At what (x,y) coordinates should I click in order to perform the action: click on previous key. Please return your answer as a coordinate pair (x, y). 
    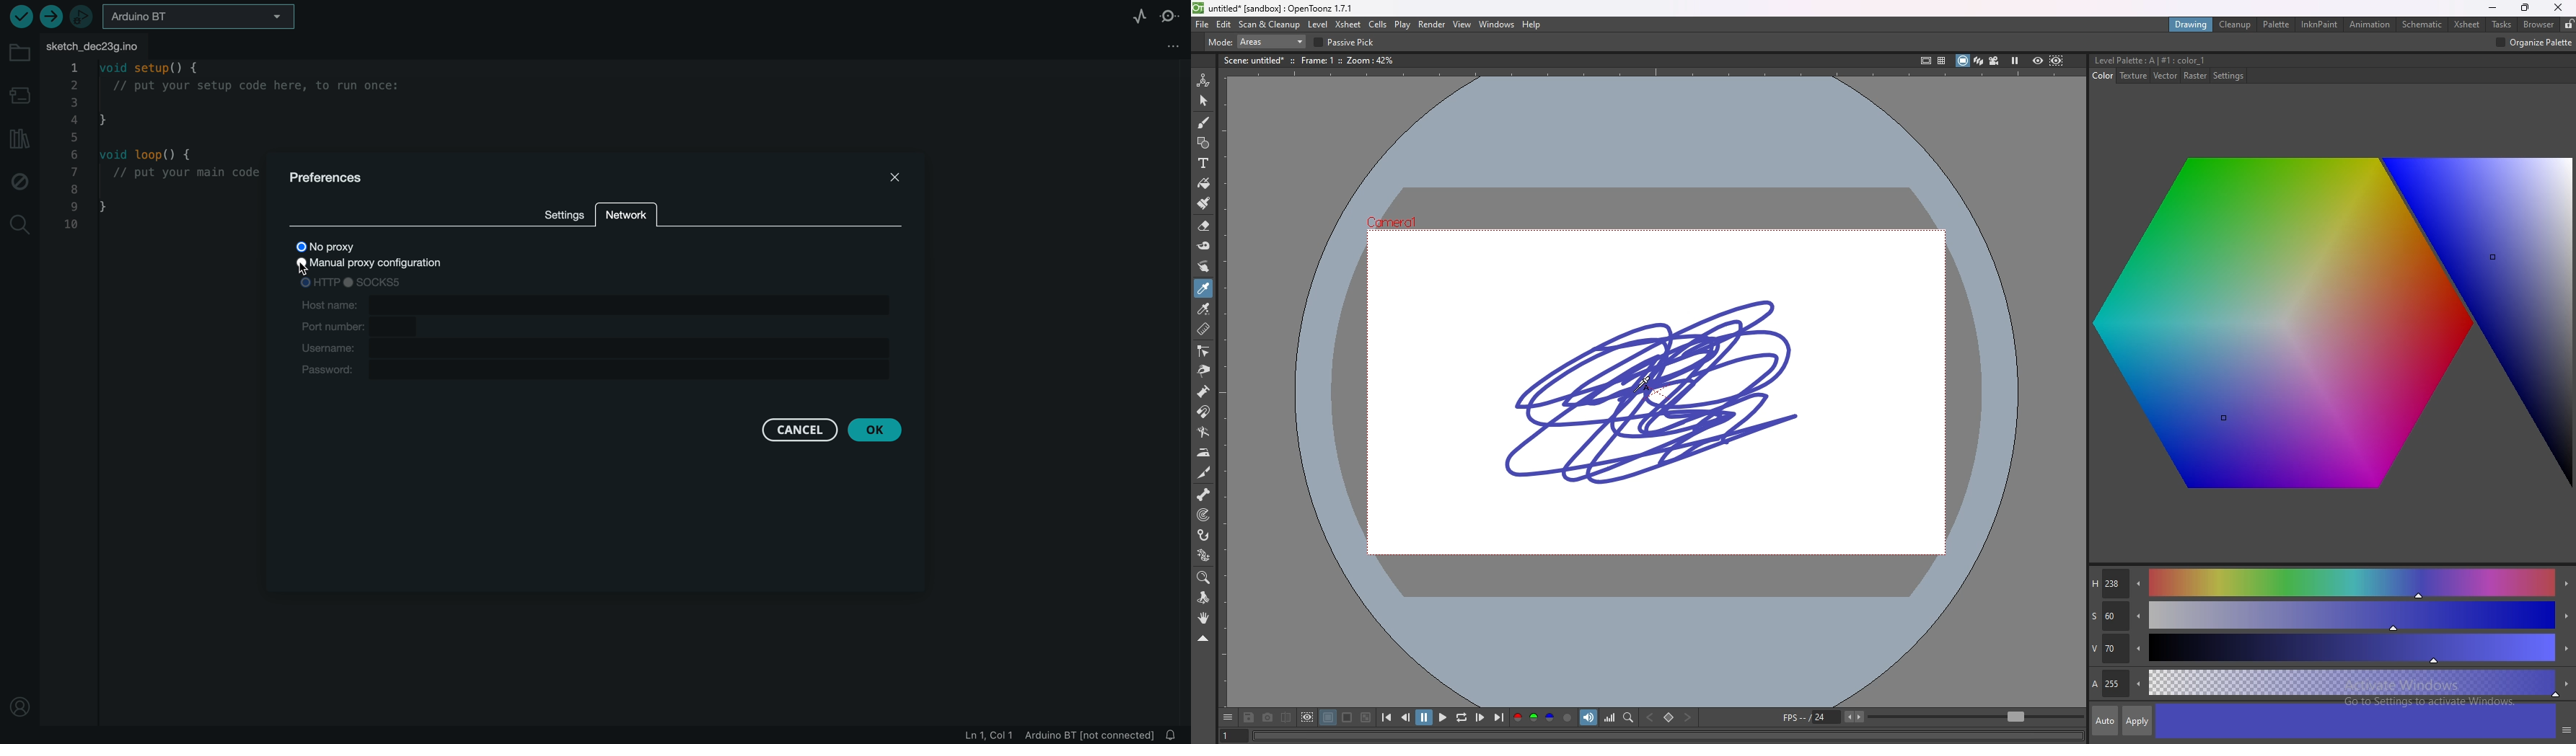
    Looking at the image, I should click on (1650, 717).